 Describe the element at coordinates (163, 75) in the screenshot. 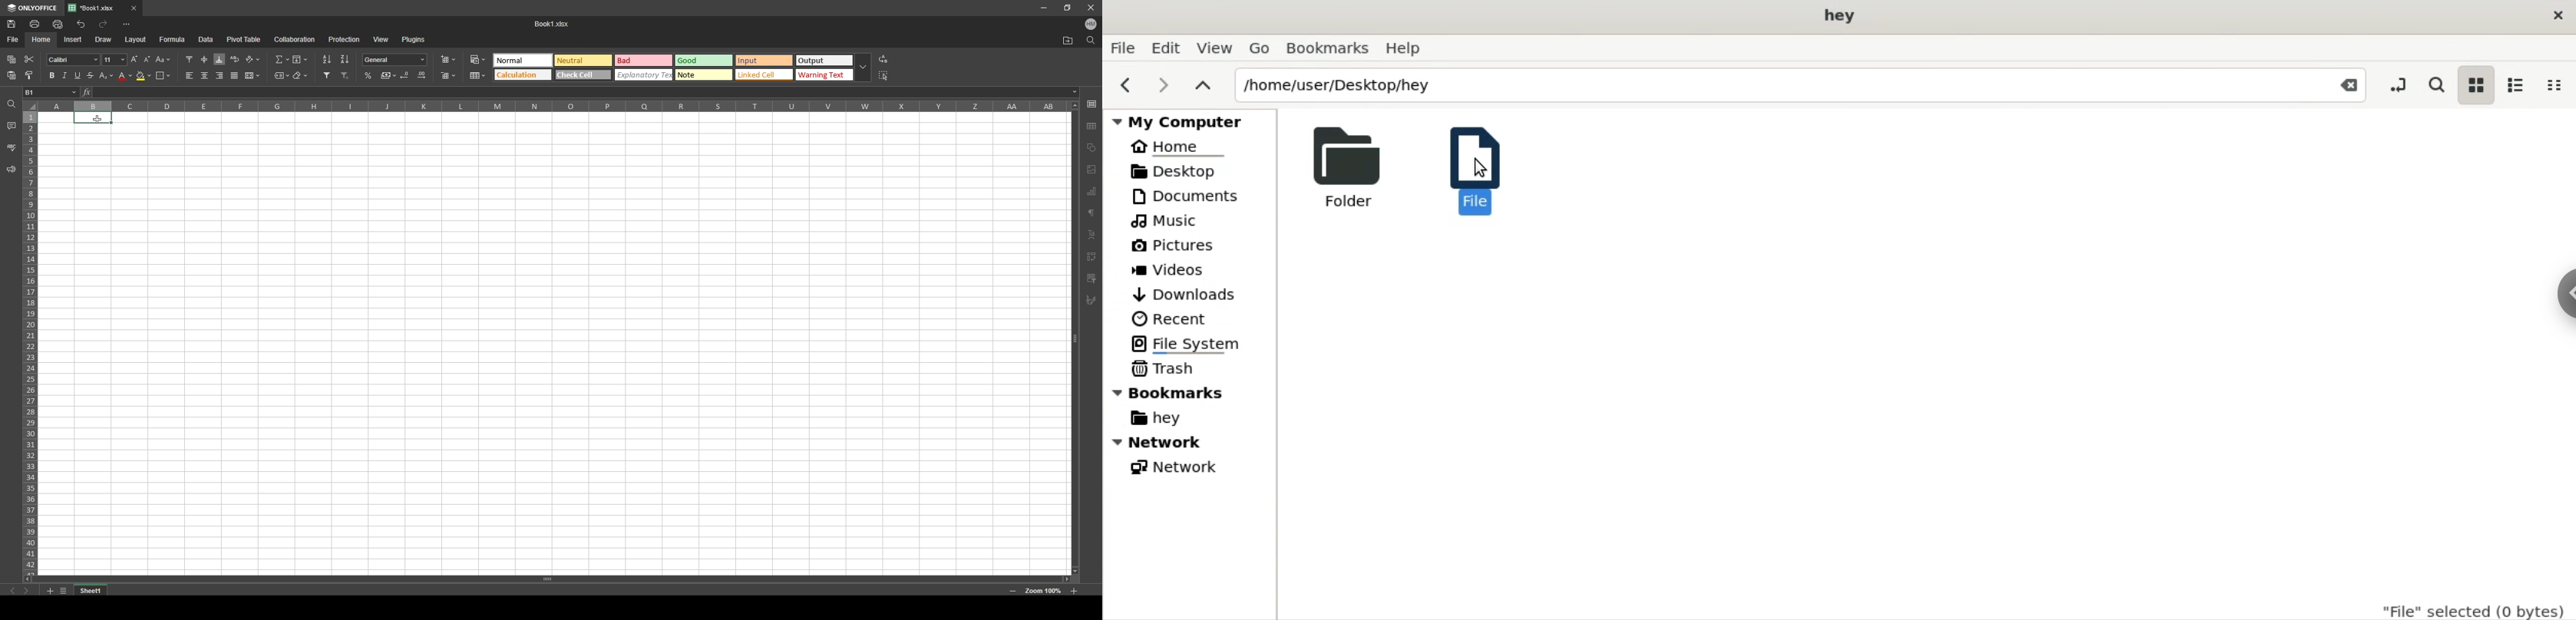

I see `border` at that location.